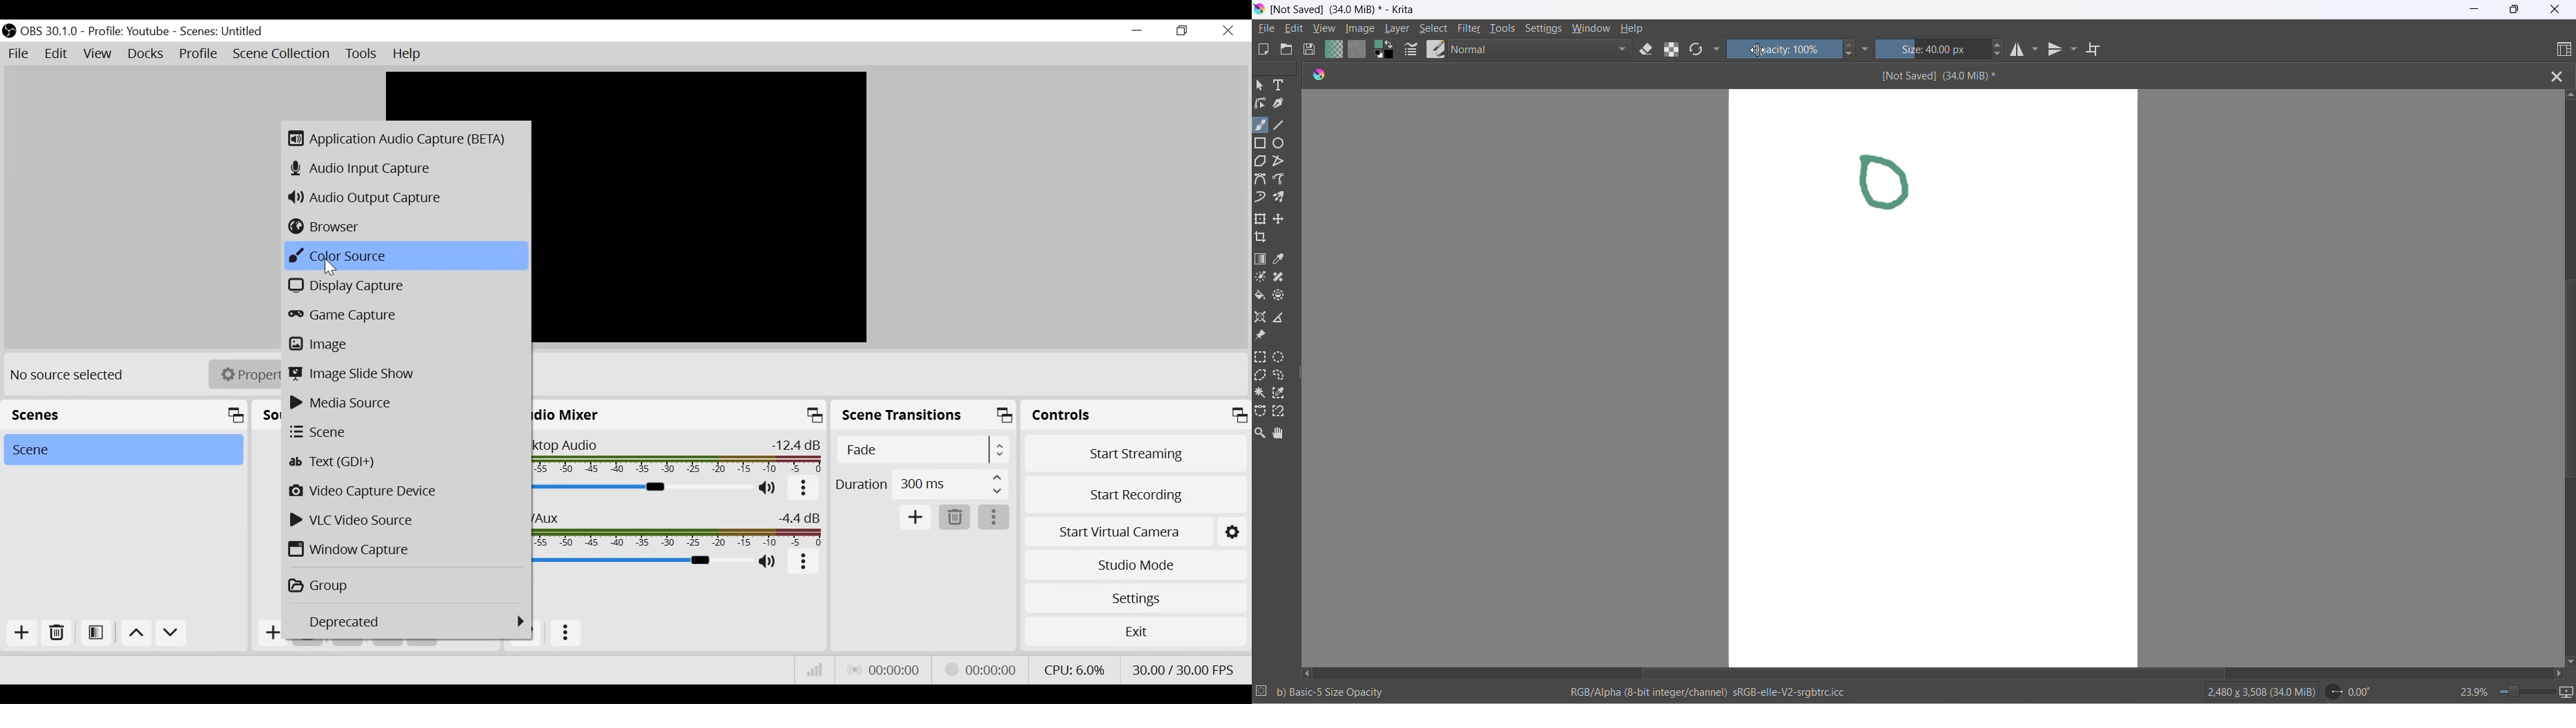 The width and height of the screenshot is (2576, 728). I want to click on freehand path tool, so click(1284, 179).